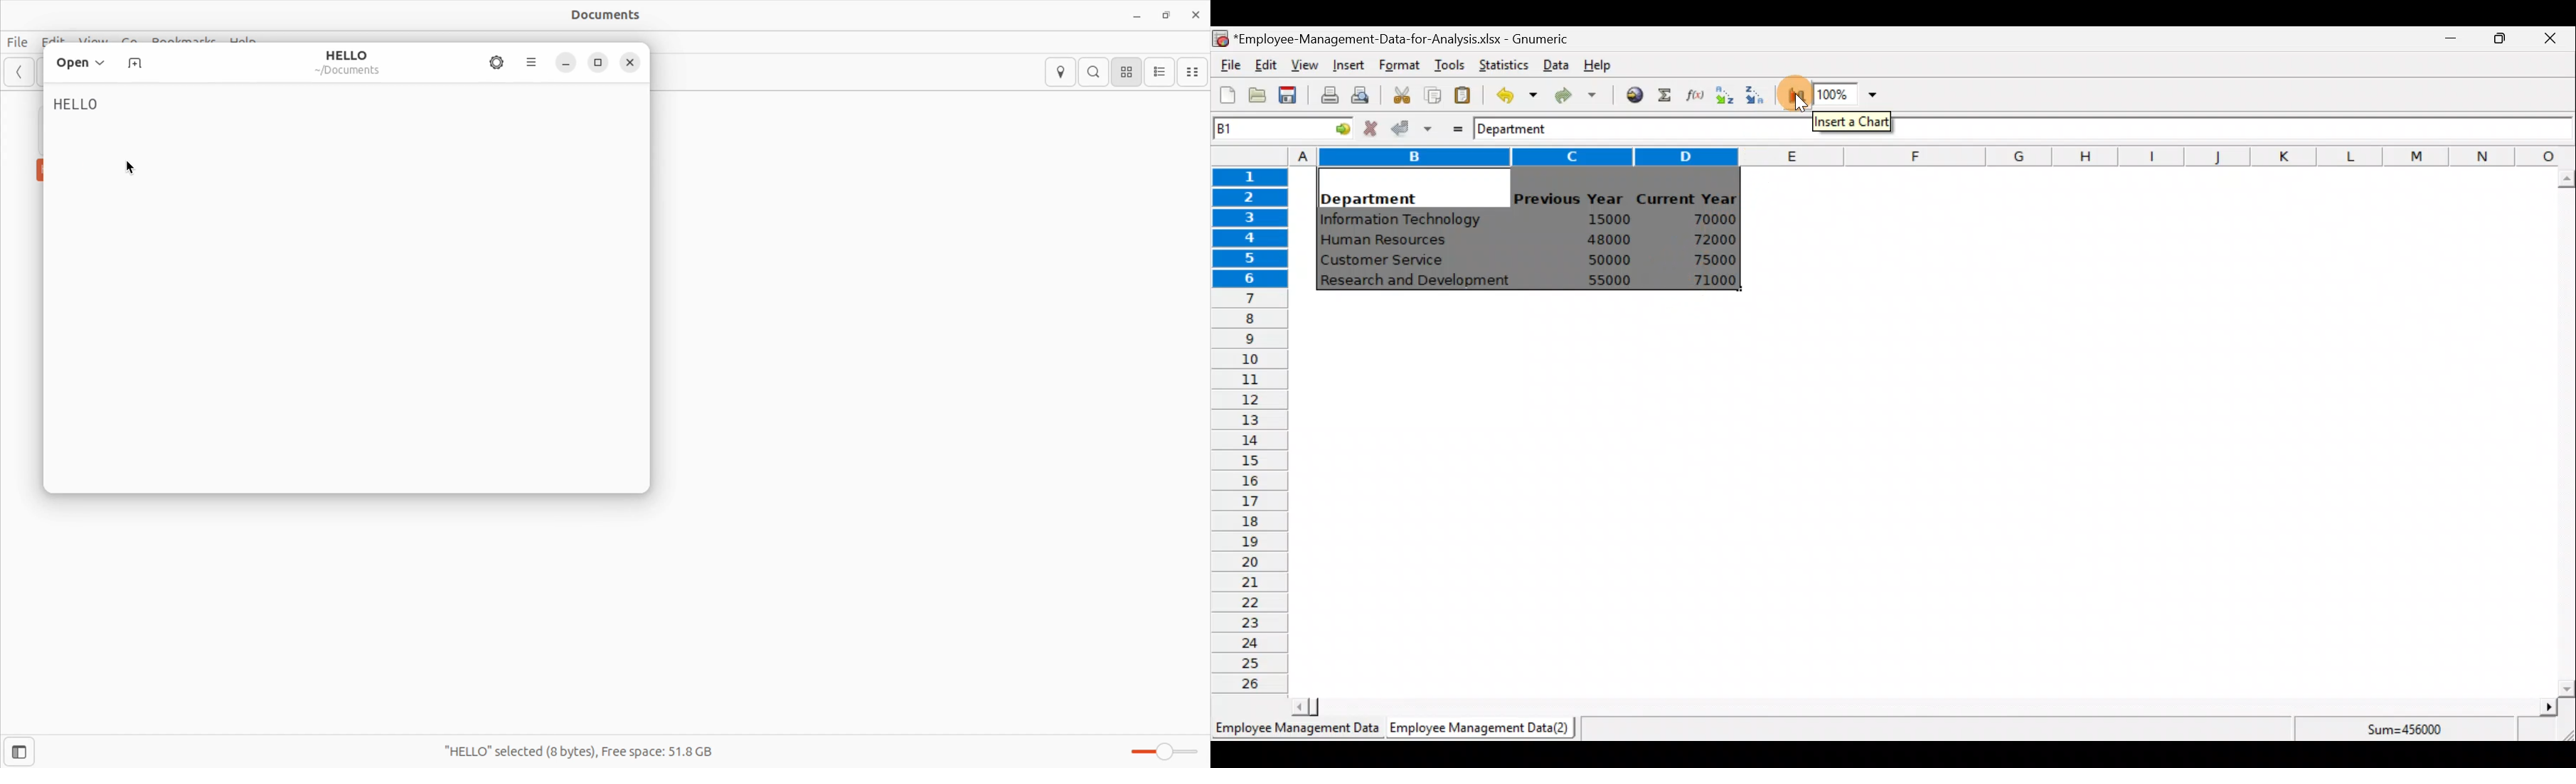  I want to click on Previous Year, so click(1569, 199).